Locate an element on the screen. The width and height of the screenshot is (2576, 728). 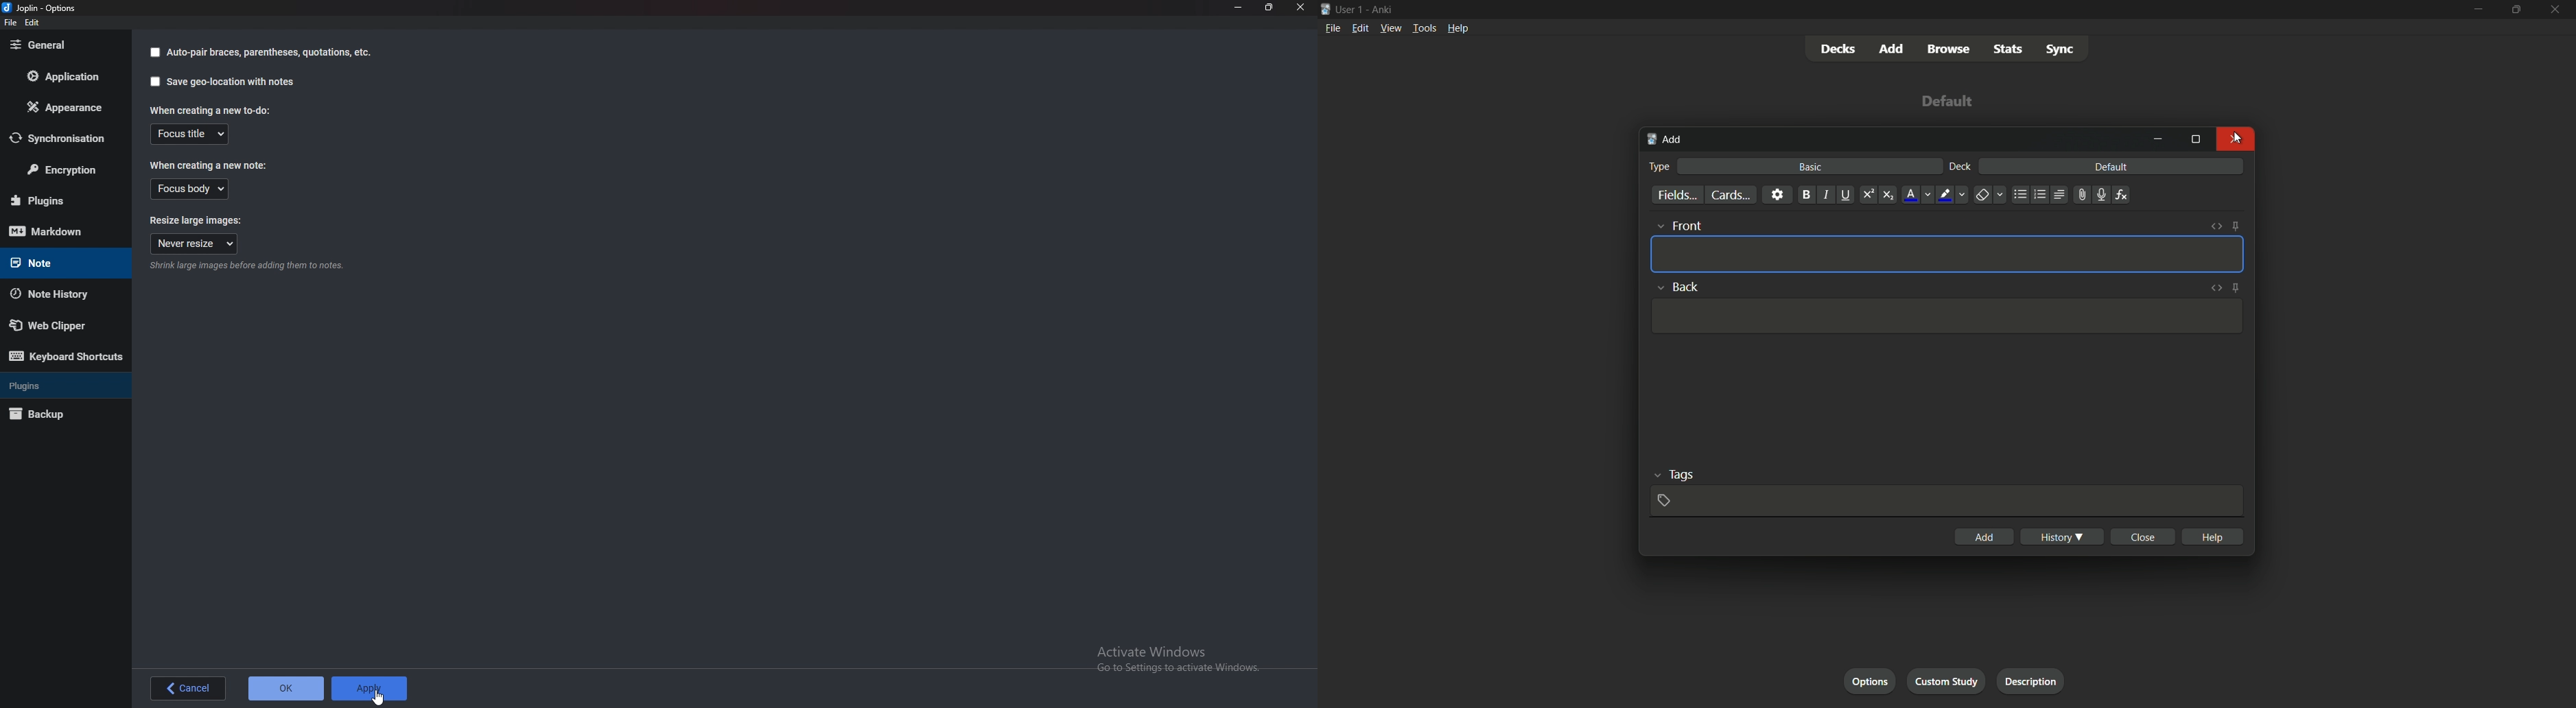
edit menu is located at coordinates (1362, 28).